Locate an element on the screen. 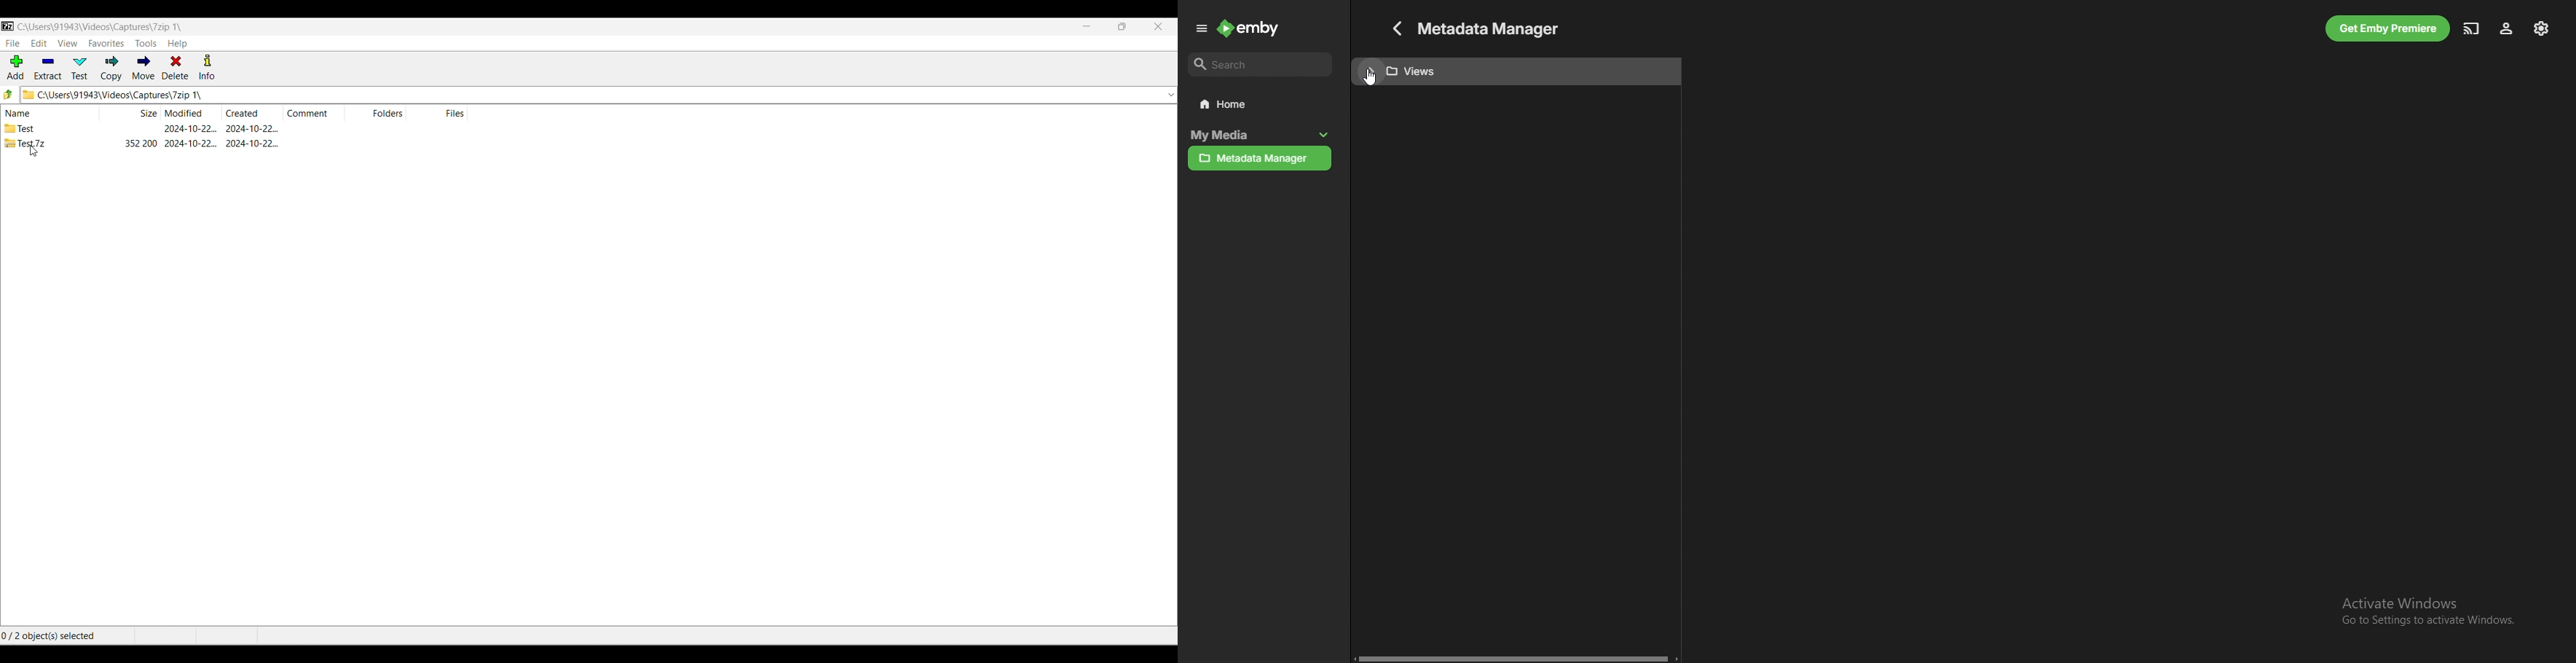 This screenshot has width=2576, height=672. File is located at coordinates (12, 43).